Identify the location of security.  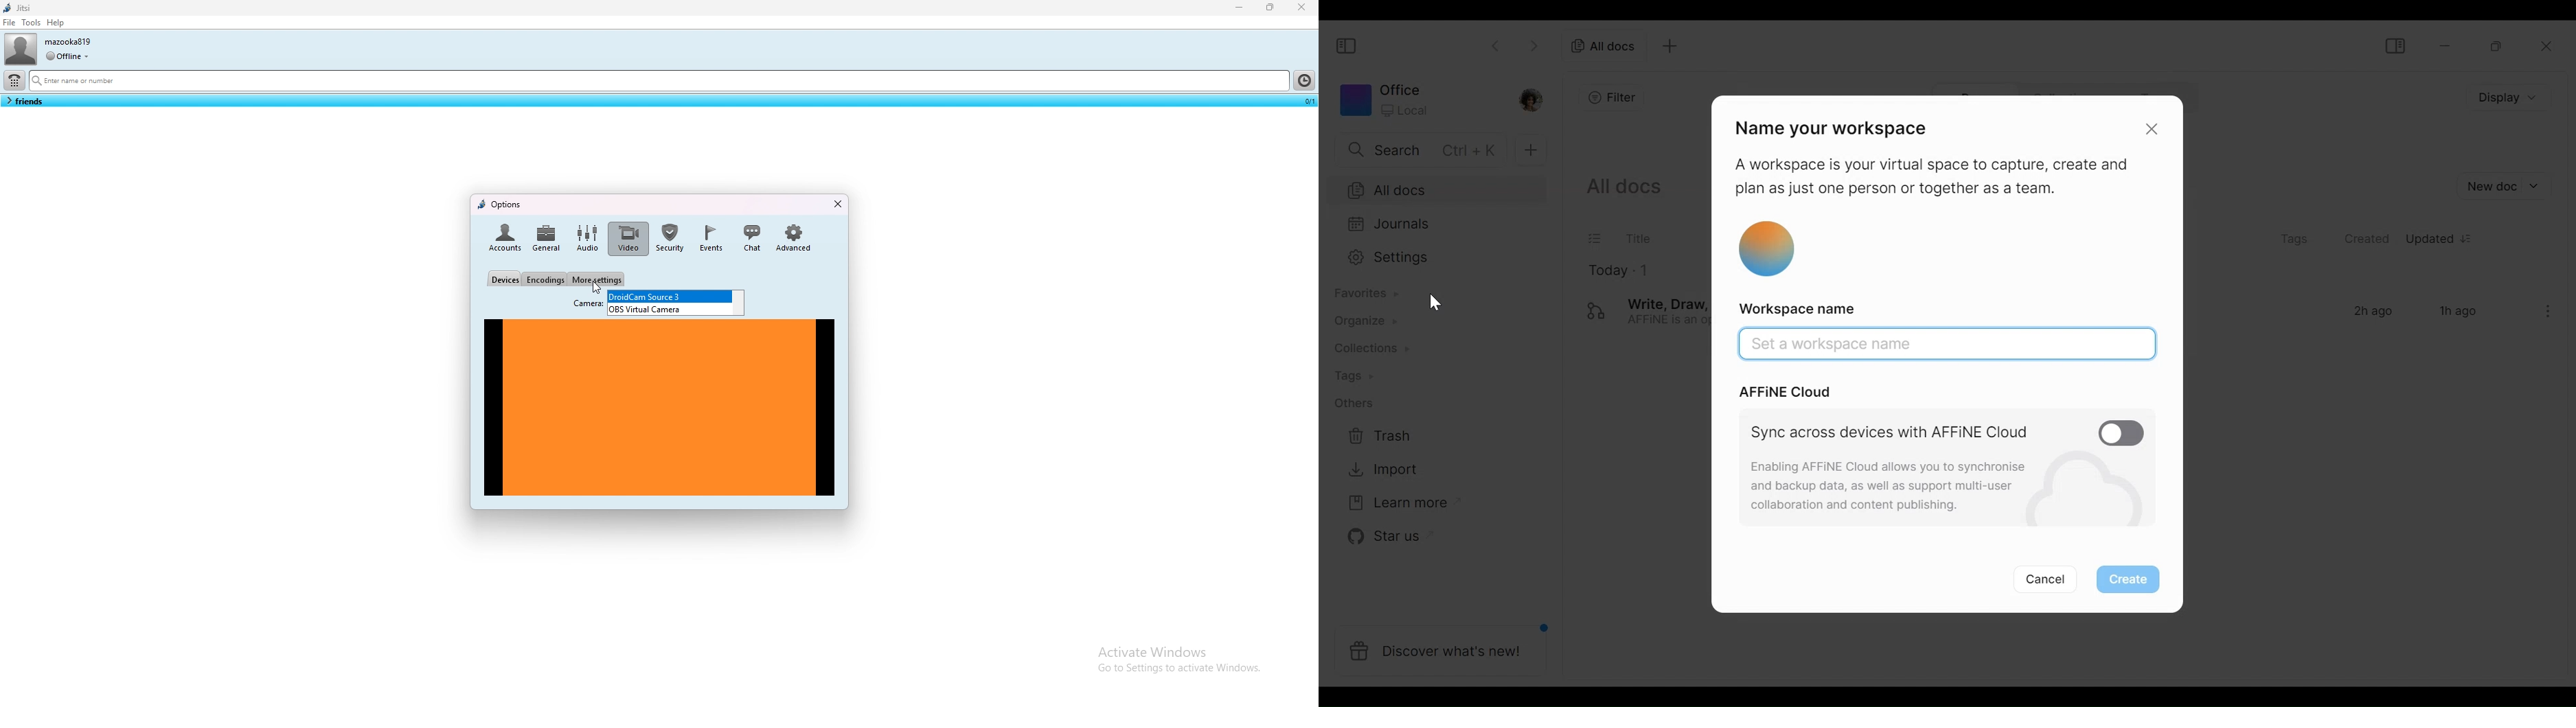
(672, 239).